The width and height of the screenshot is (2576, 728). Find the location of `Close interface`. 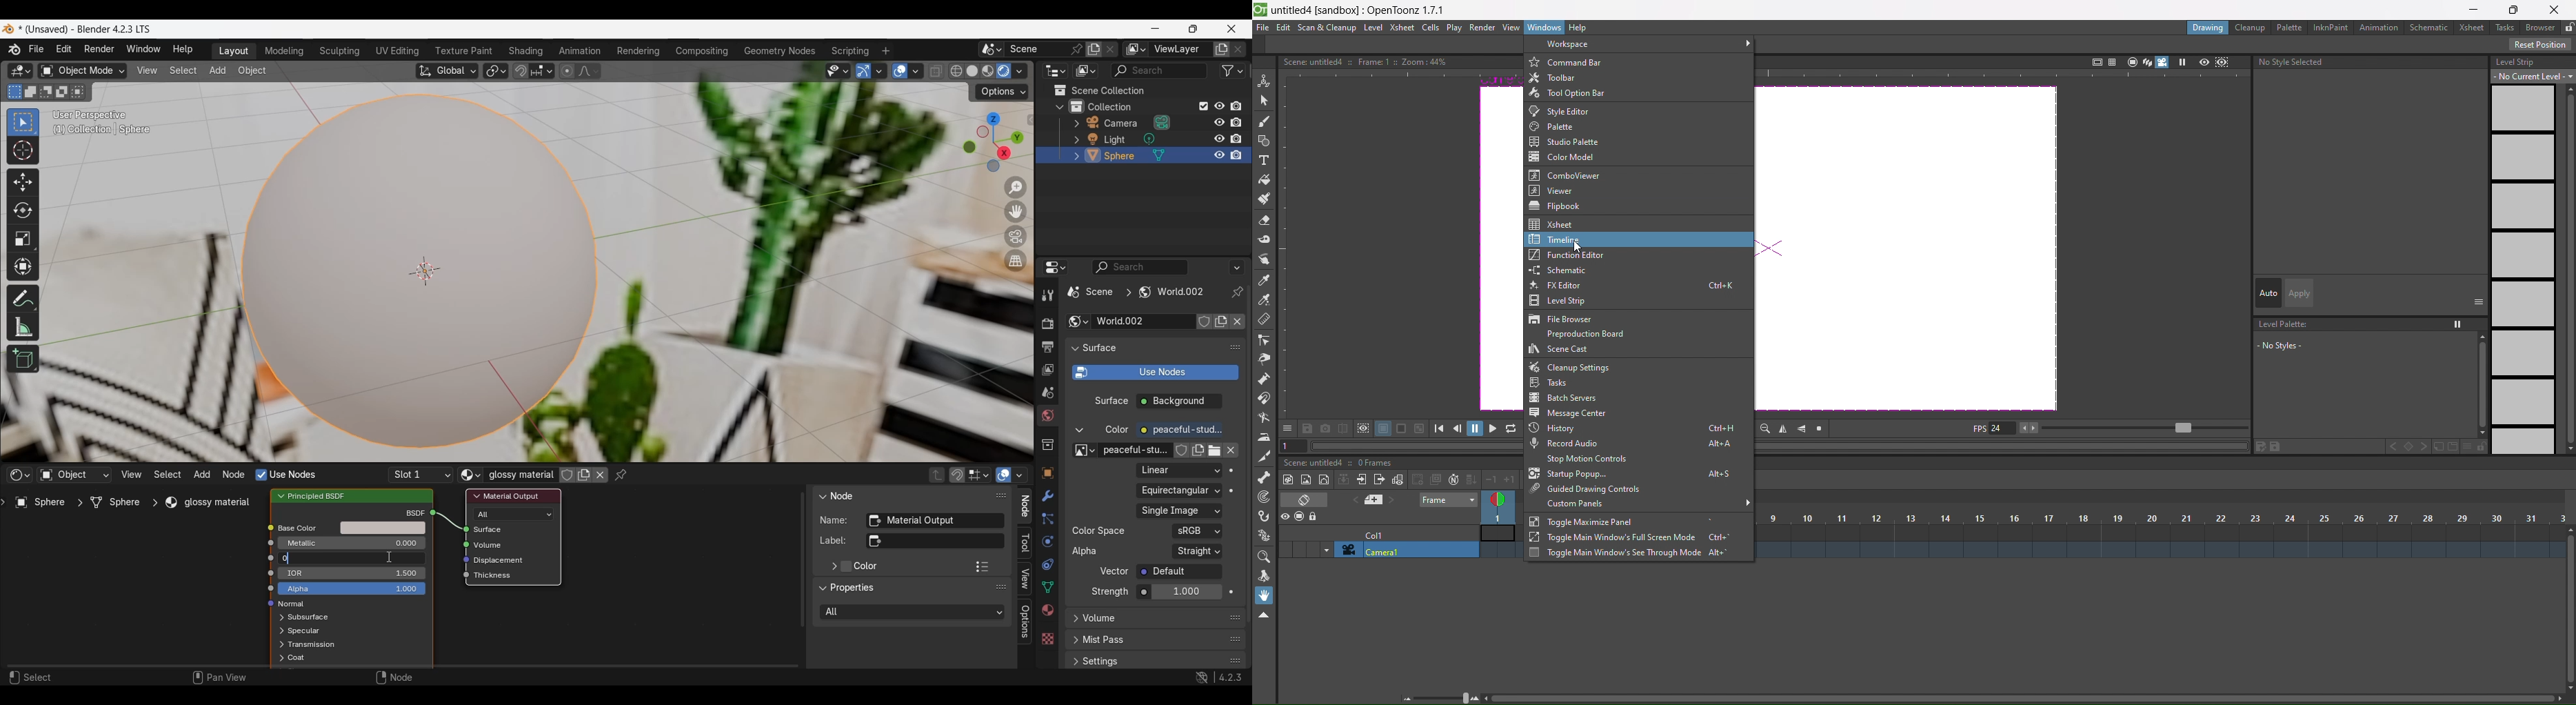

Close interface is located at coordinates (1232, 29).